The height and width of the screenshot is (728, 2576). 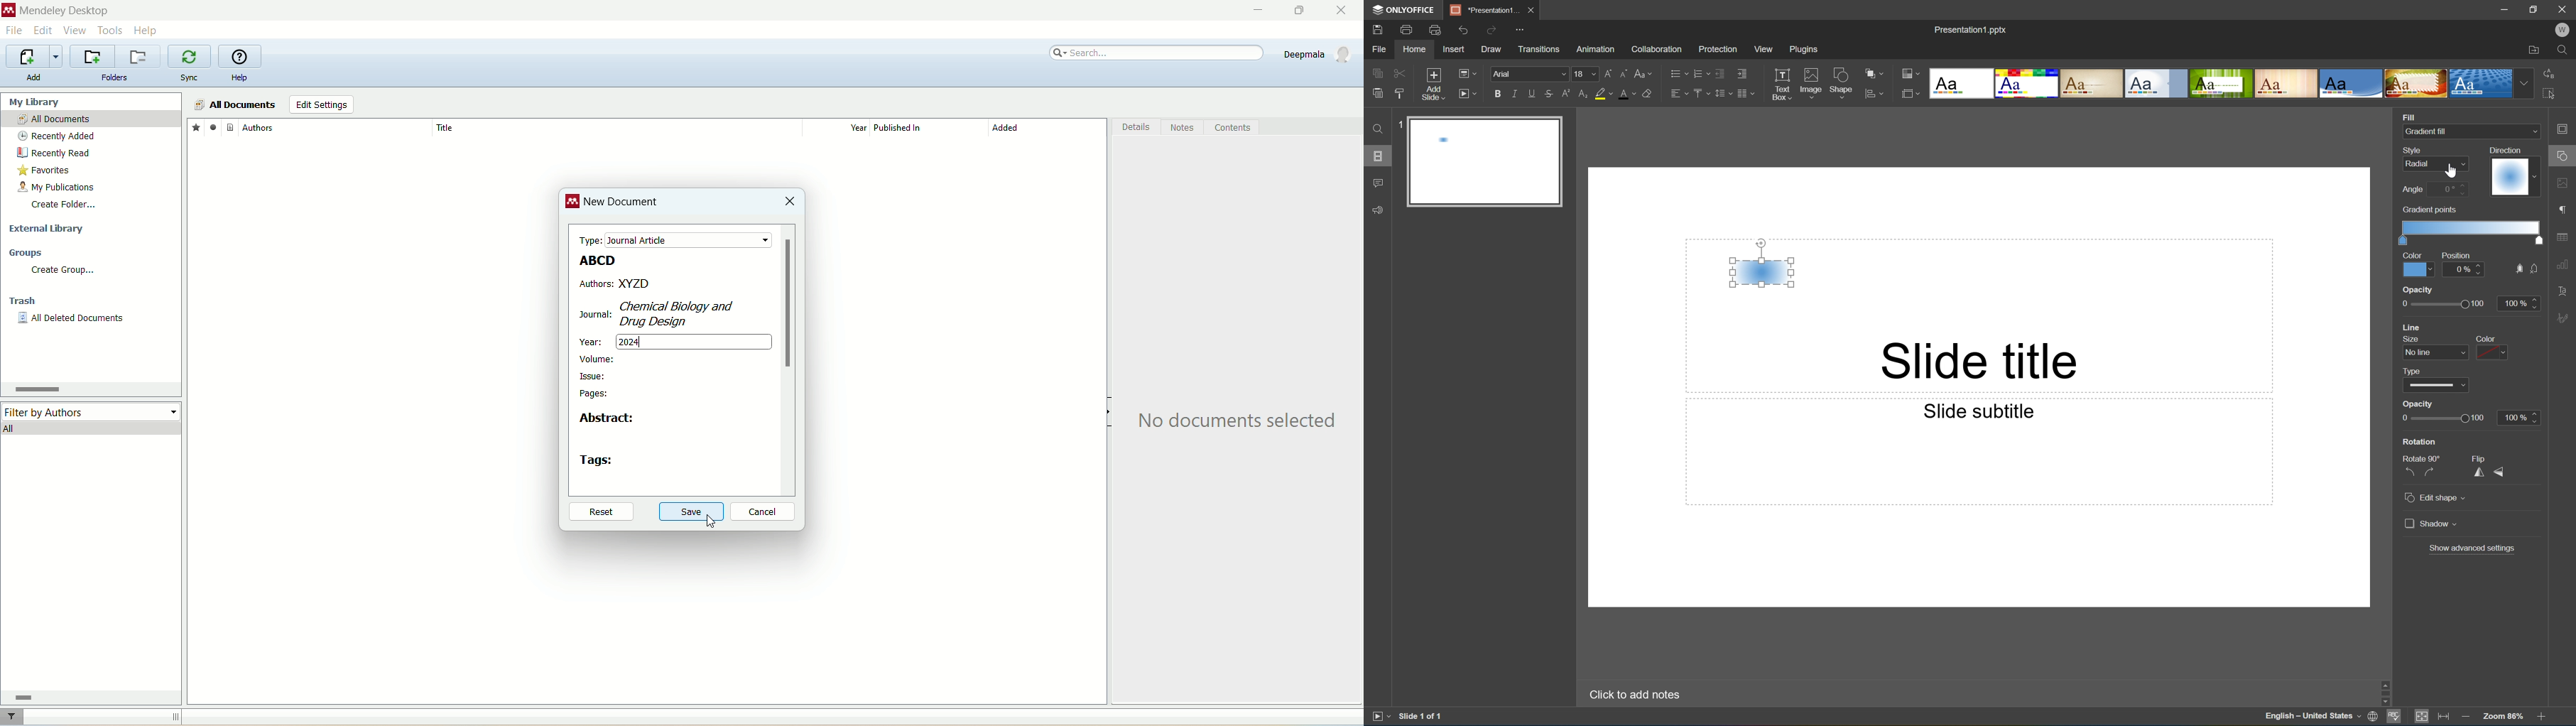 What do you see at coordinates (1877, 73) in the screenshot?
I see `Arrange shape` at bounding box center [1877, 73].